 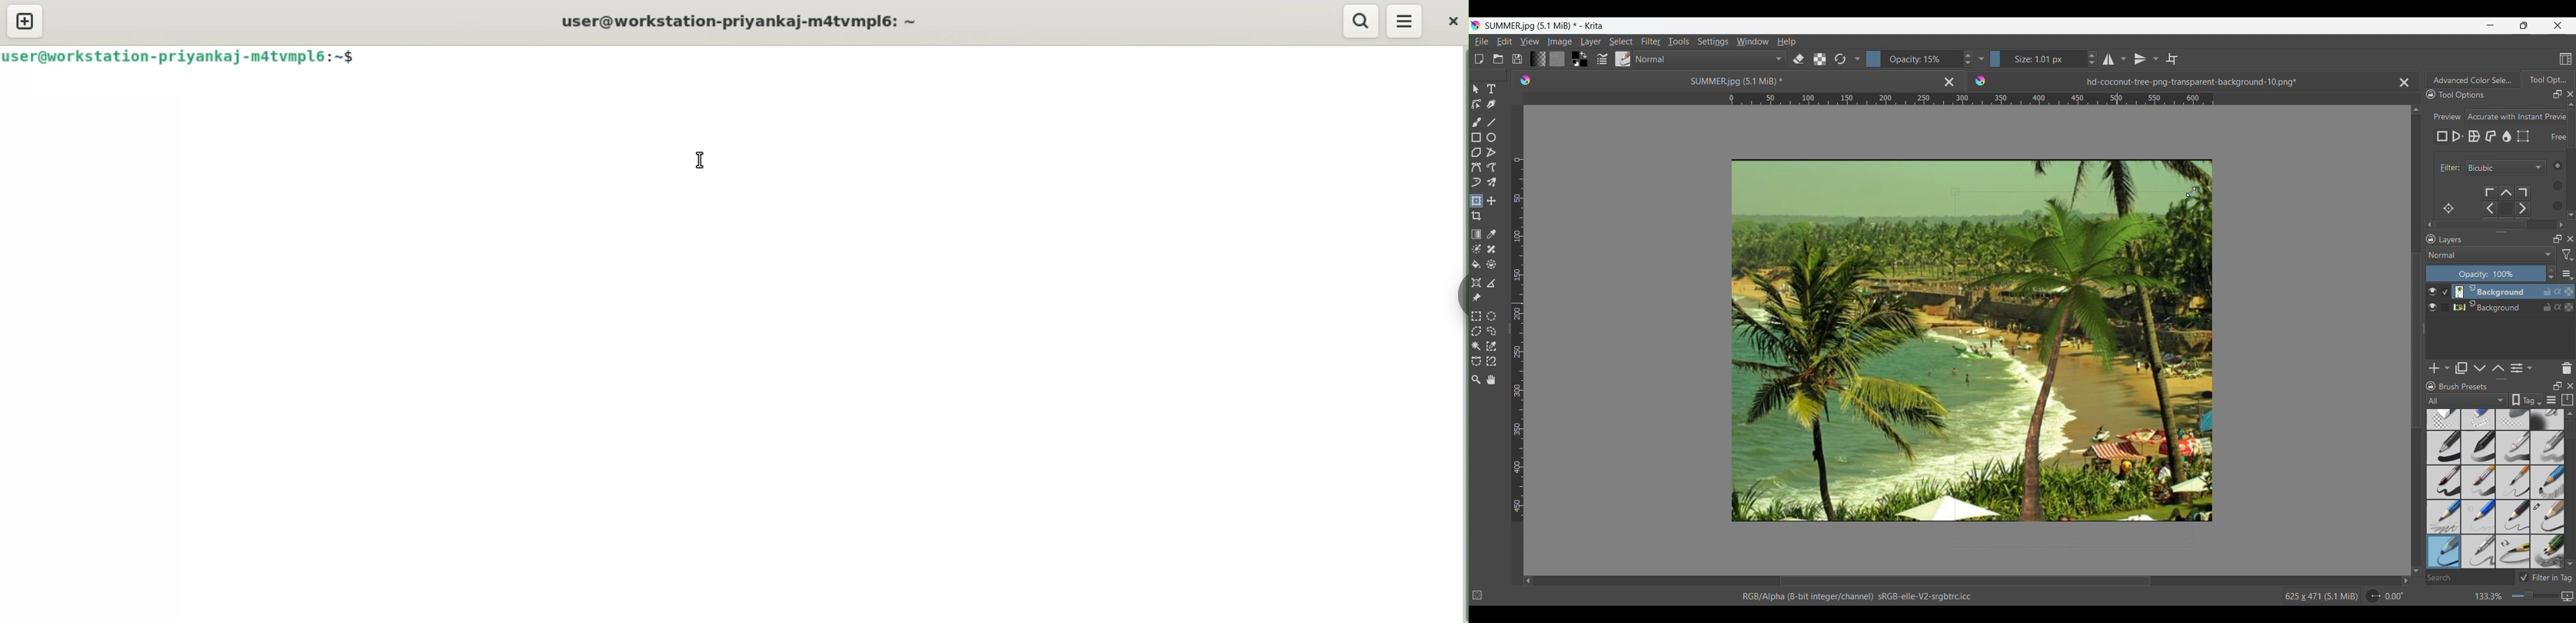 I want to click on Delete layer/mask, so click(x=2567, y=367).